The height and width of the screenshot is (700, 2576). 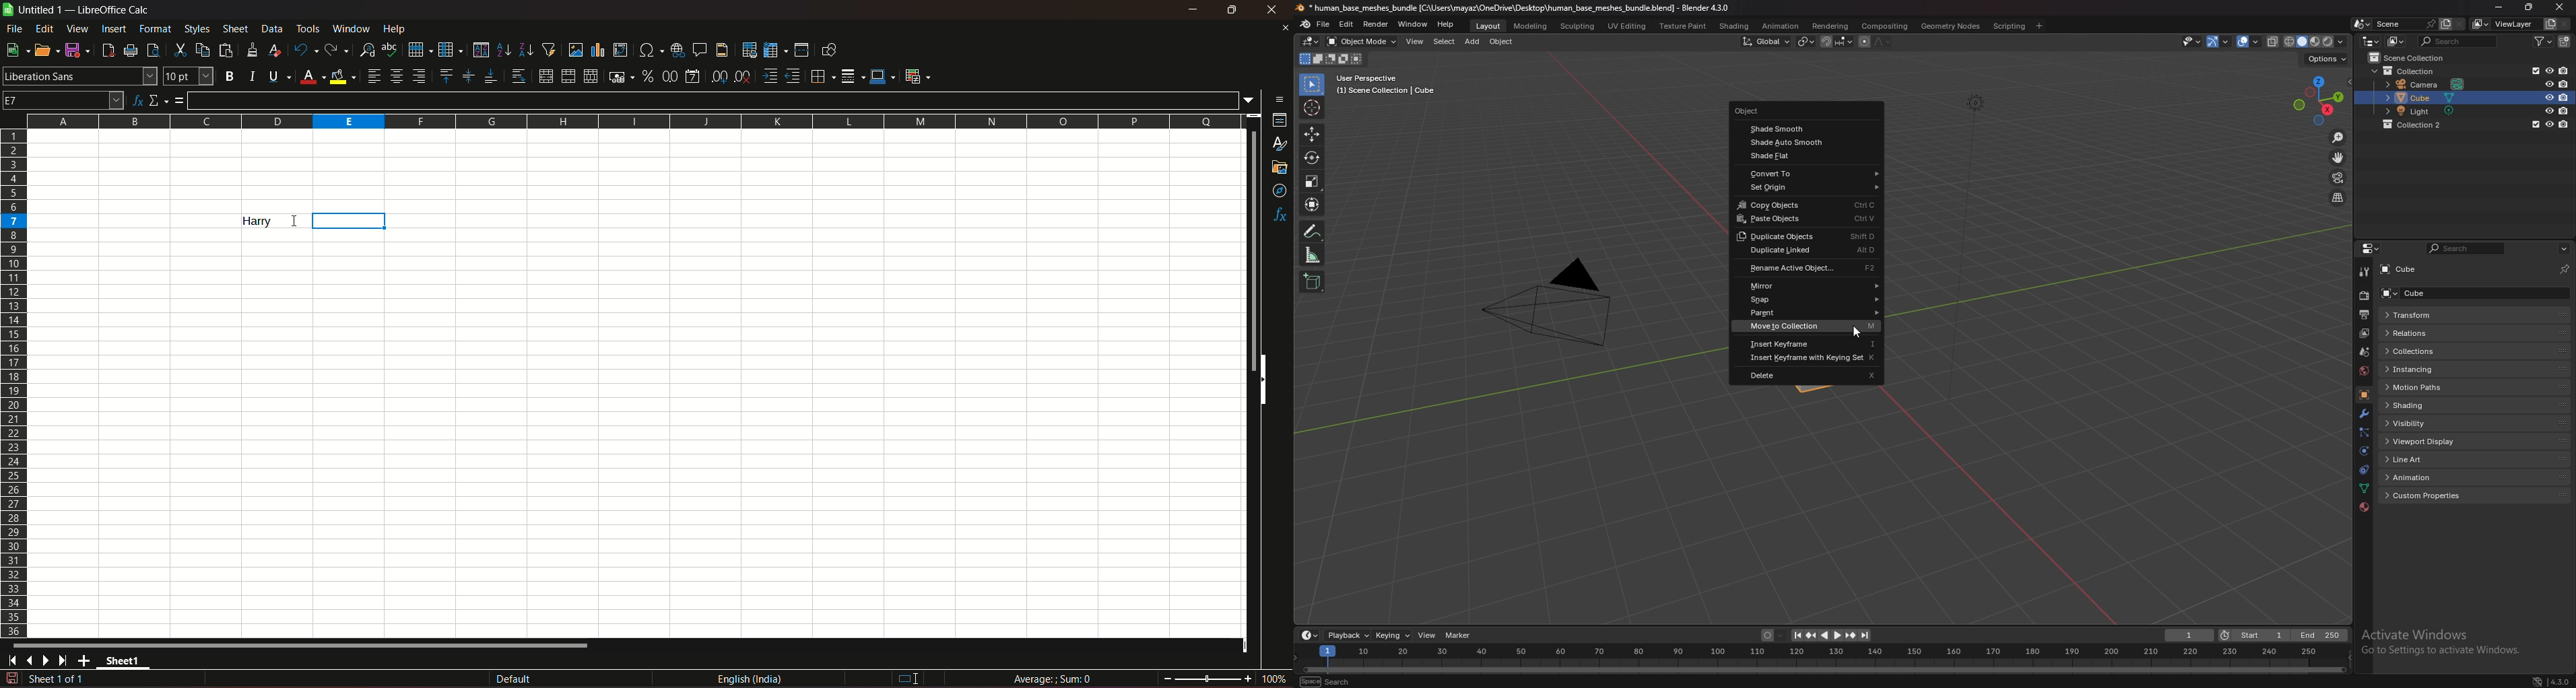 I want to click on navigator, so click(x=1280, y=192).